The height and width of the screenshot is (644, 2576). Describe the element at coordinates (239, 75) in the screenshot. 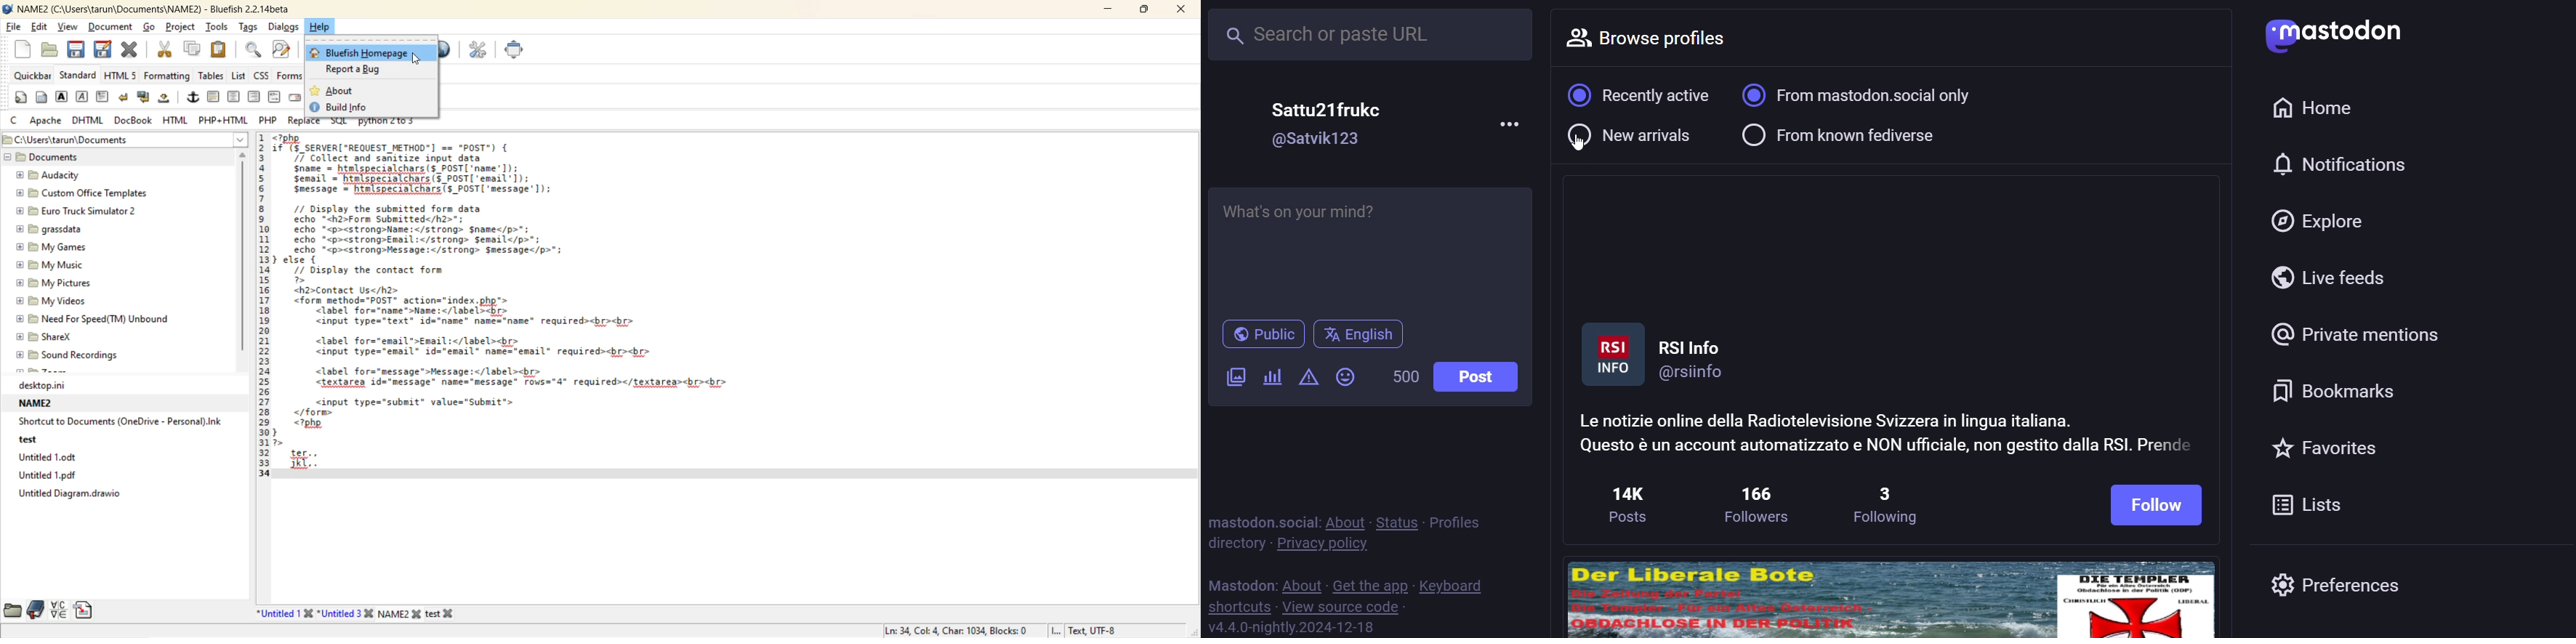

I see `list` at that location.